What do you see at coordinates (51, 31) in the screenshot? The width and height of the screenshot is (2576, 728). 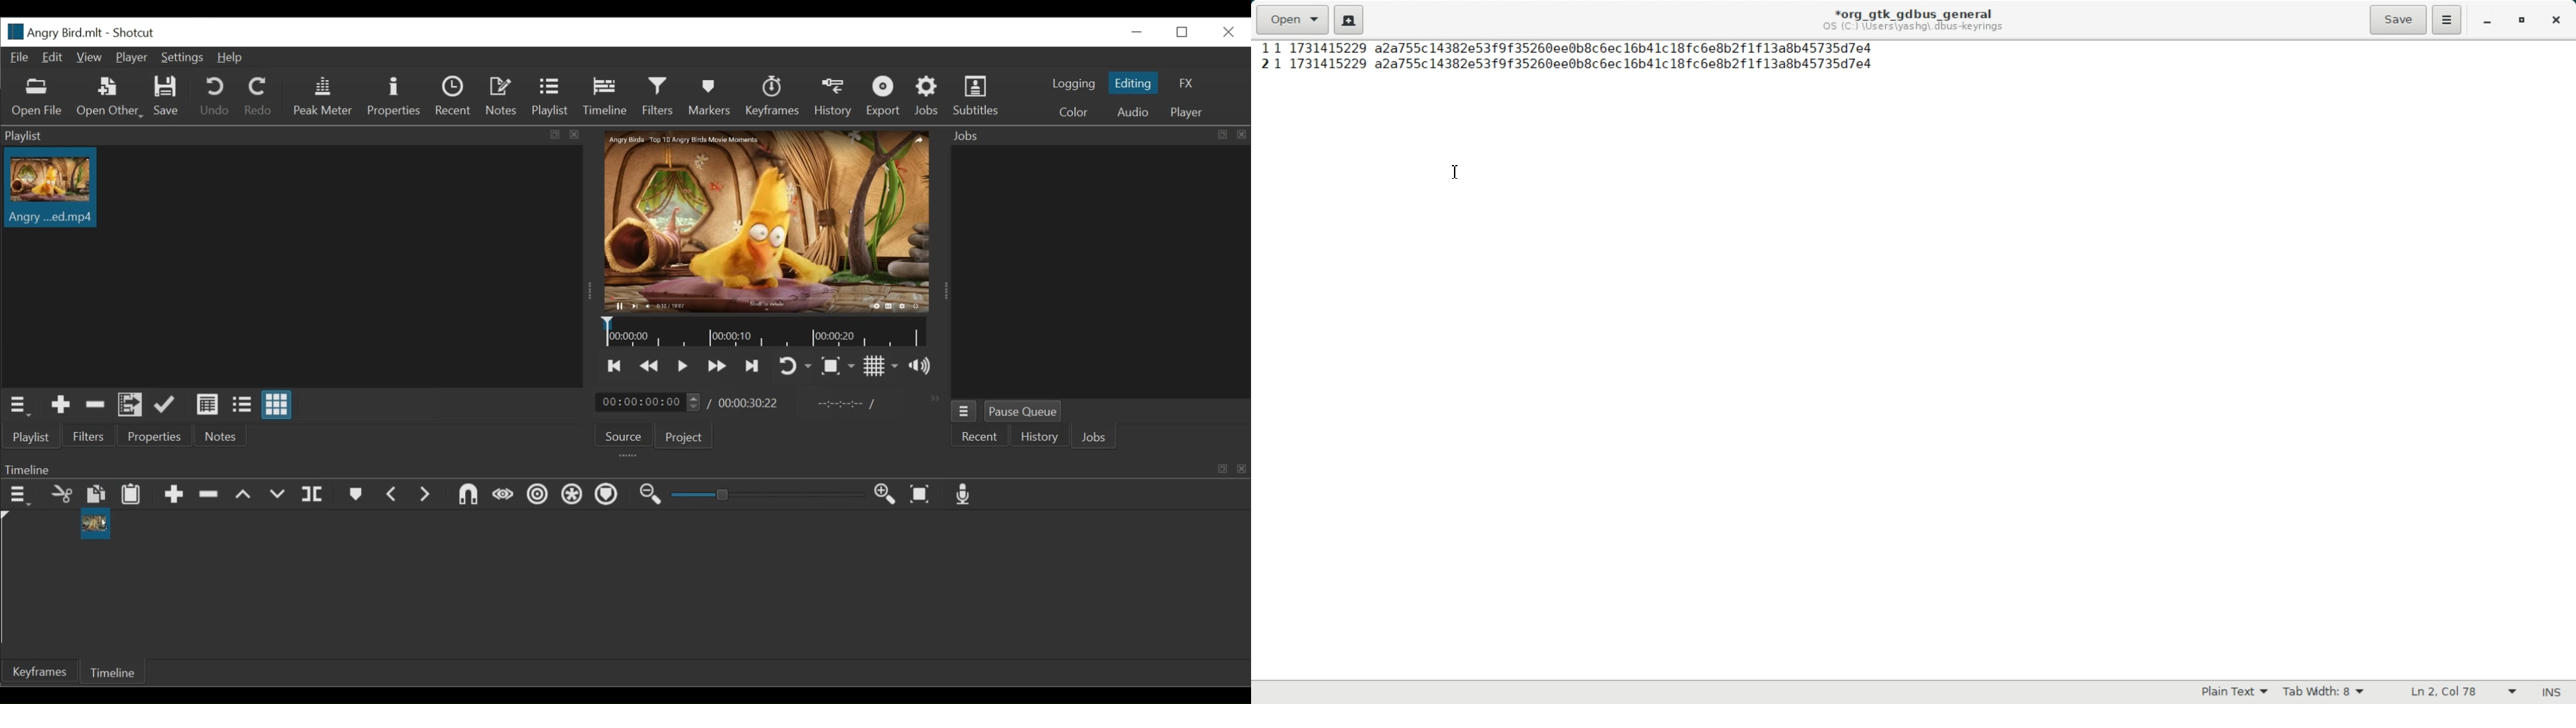 I see `File Name` at bounding box center [51, 31].